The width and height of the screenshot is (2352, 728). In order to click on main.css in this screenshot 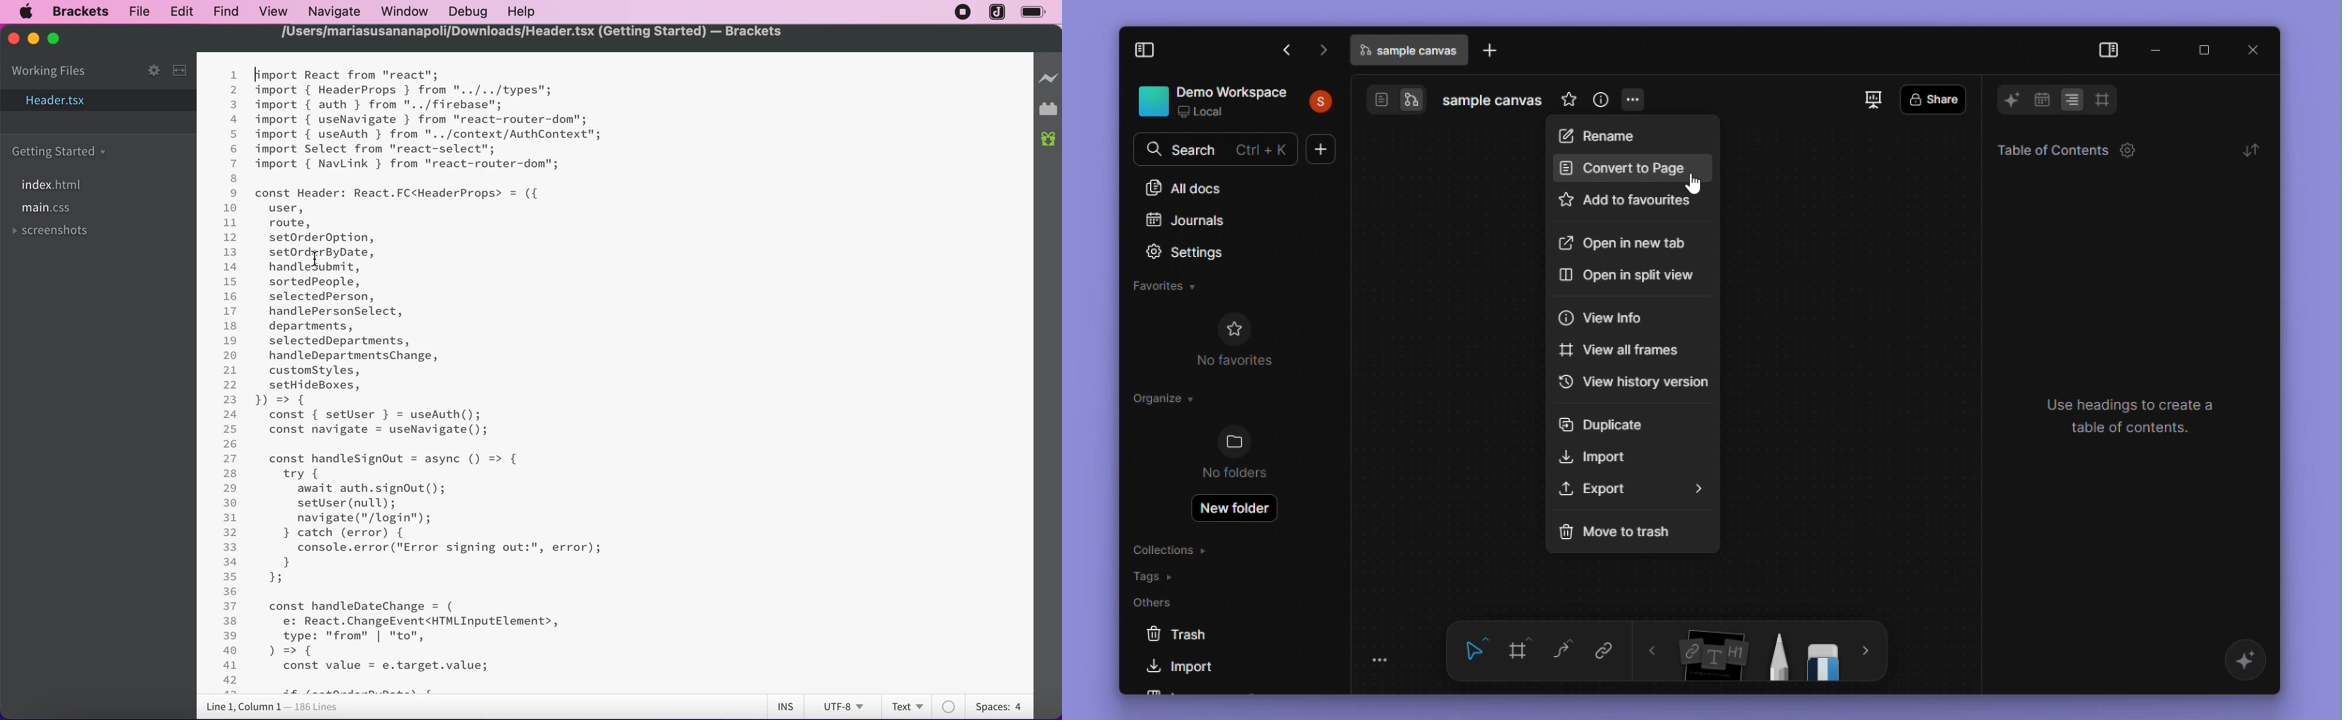, I will do `click(47, 207)`.